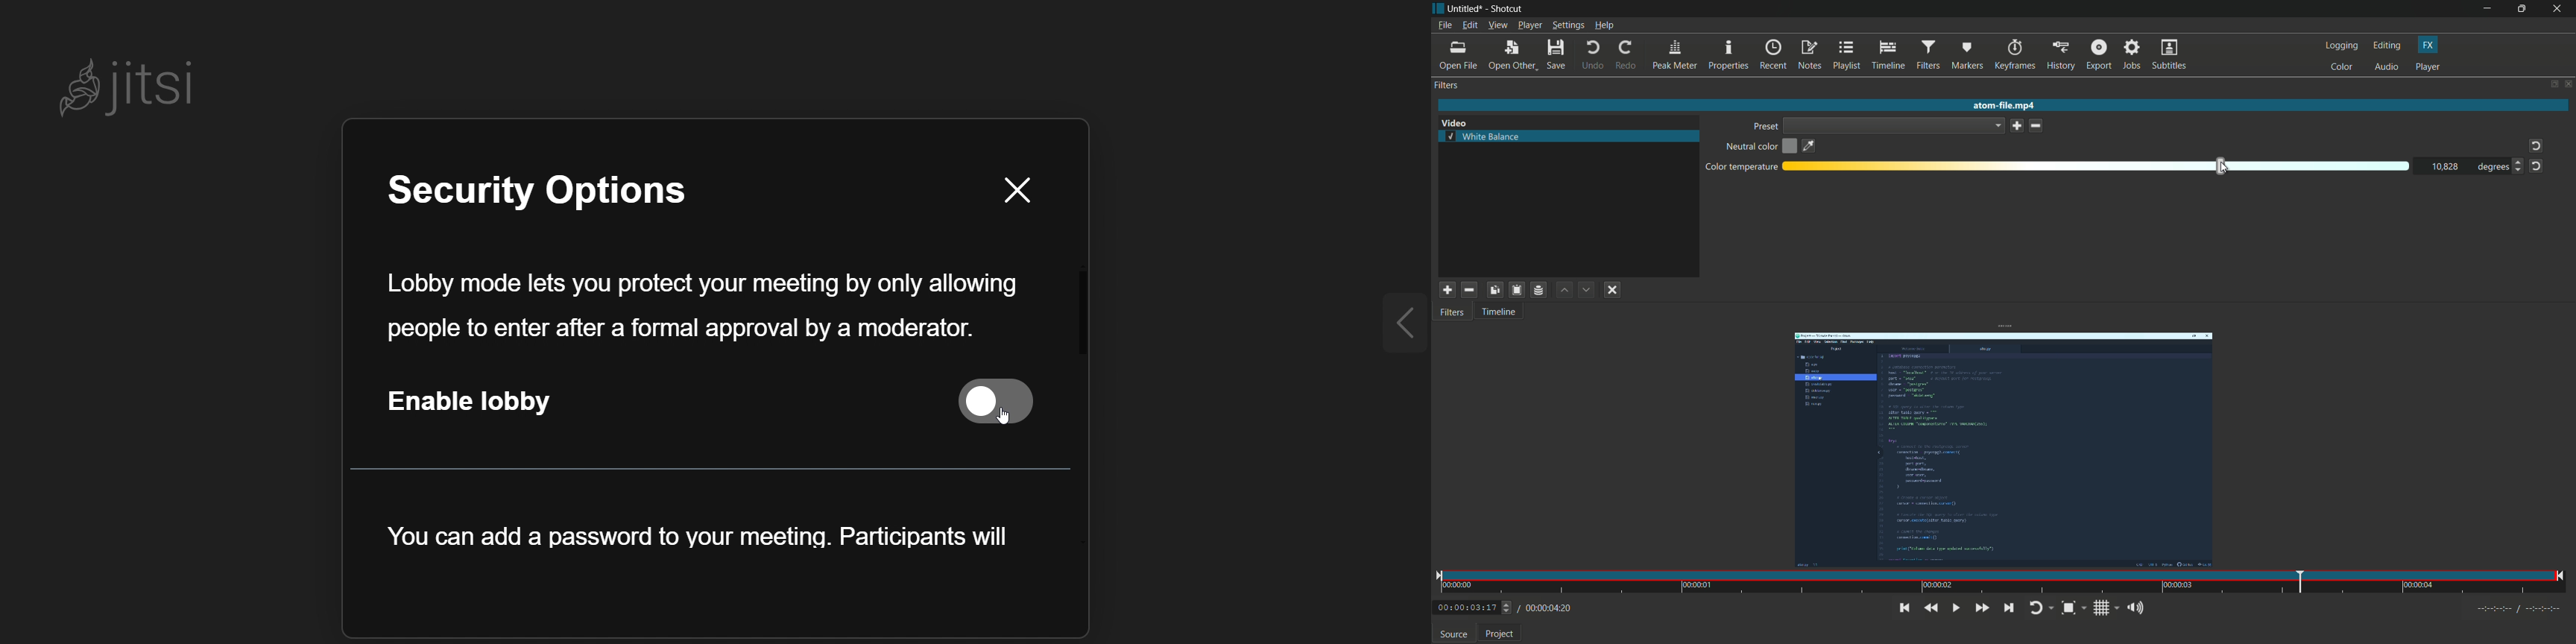  What do you see at coordinates (1741, 168) in the screenshot?
I see `color temperature` at bounding box center [1741, 168].